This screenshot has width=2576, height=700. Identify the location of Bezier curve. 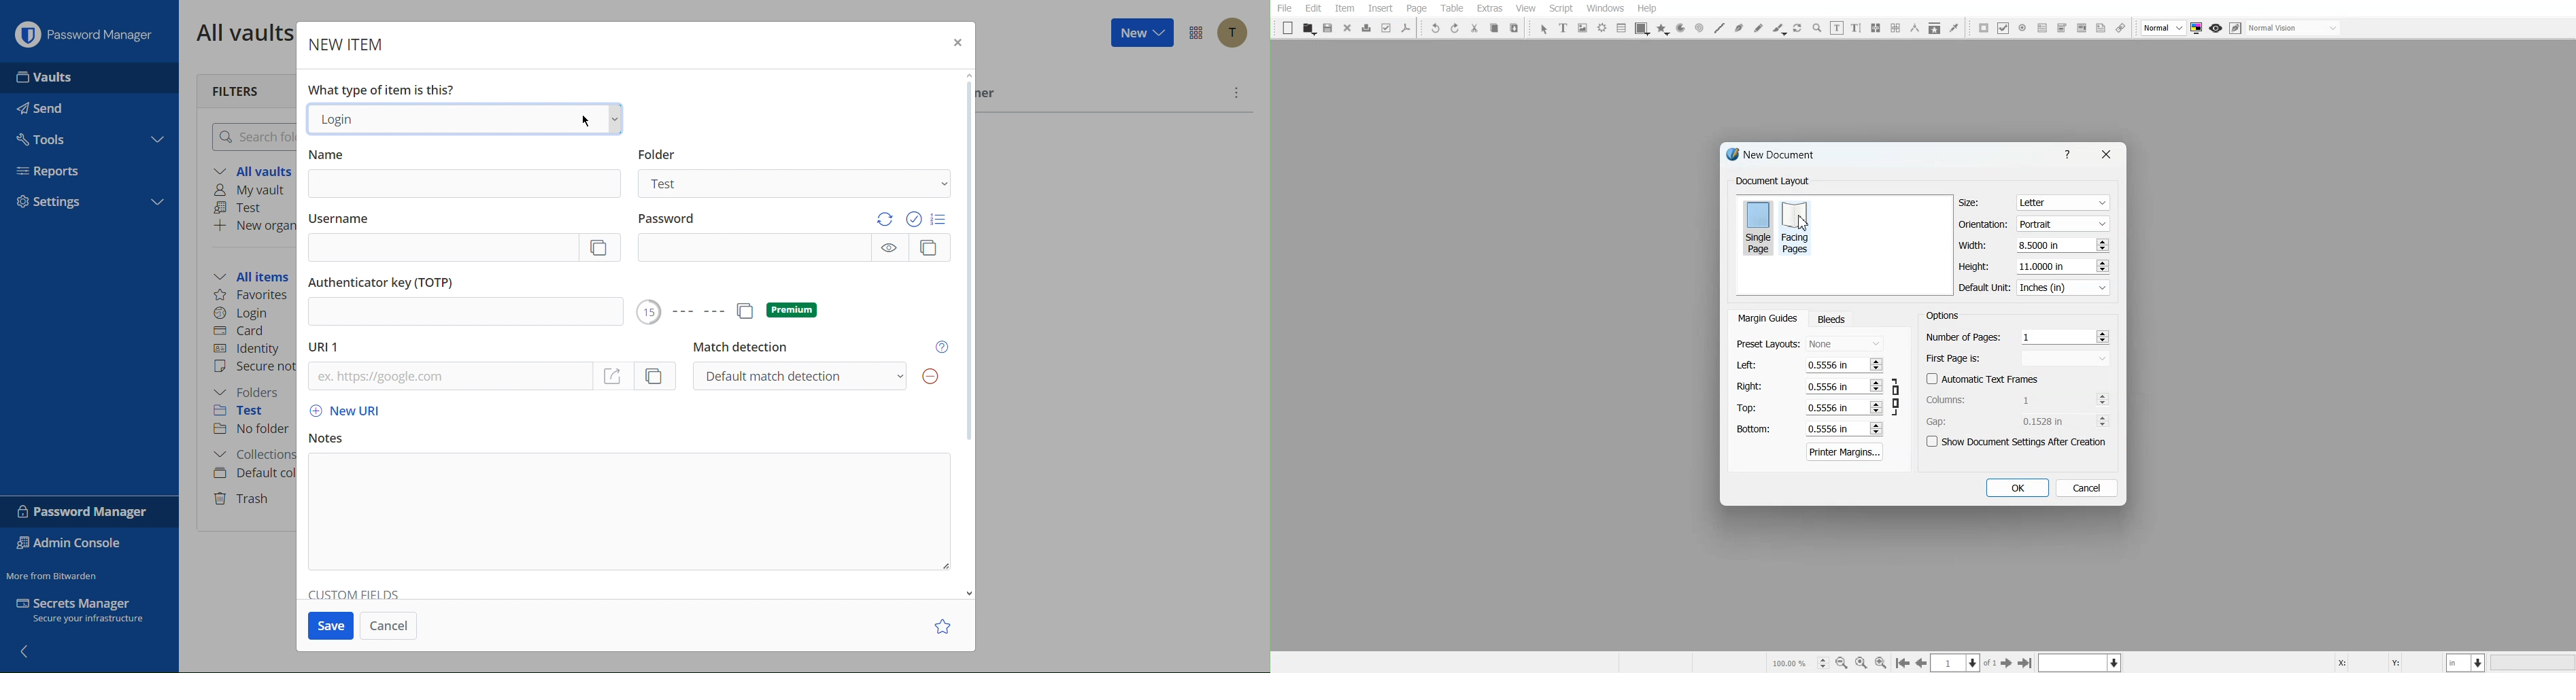
(1739, 28).